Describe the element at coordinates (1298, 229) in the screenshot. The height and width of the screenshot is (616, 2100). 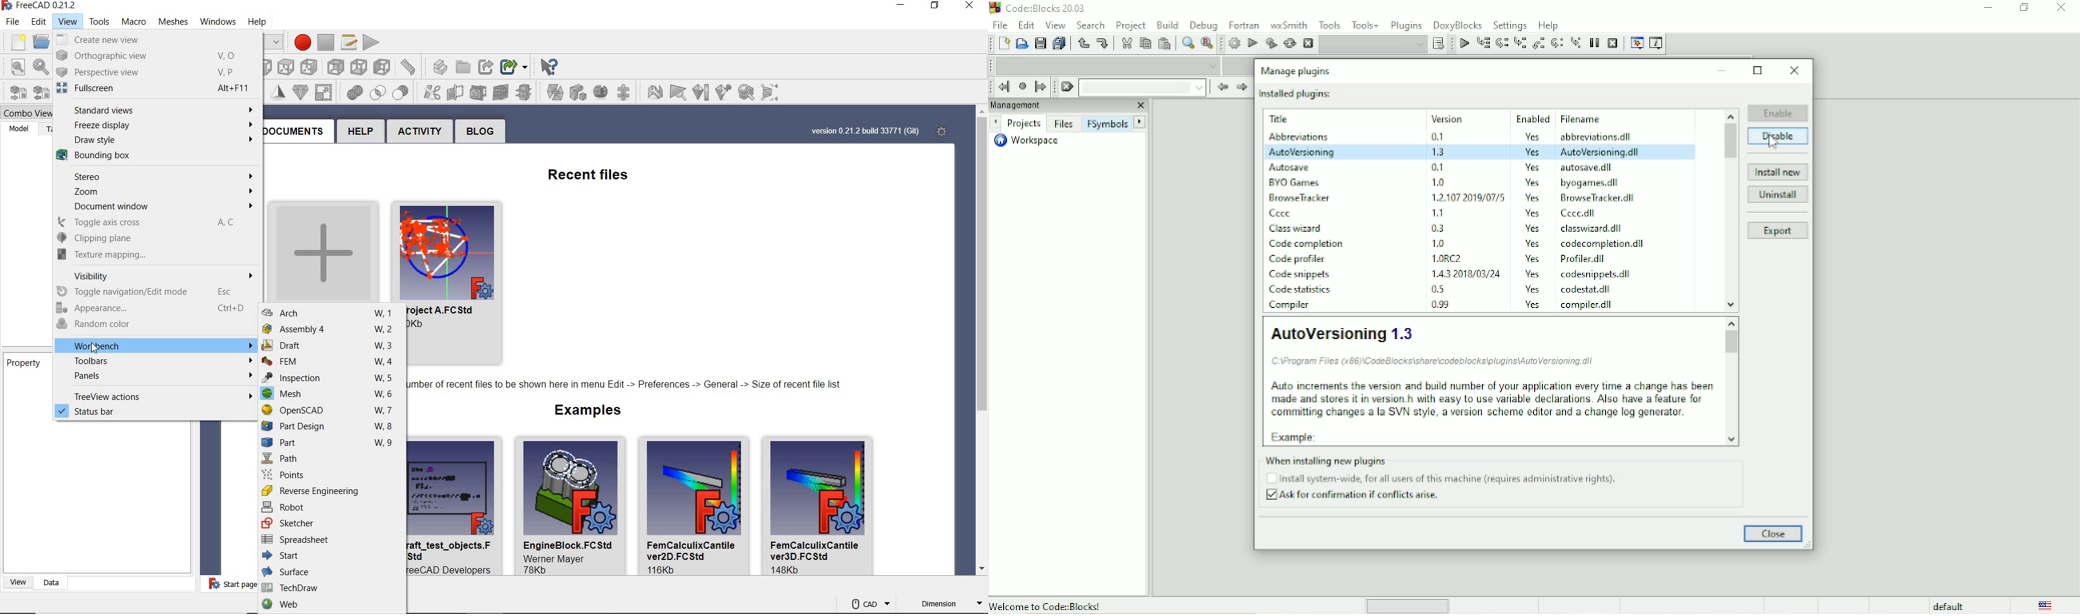
I see `Class wizard` at that location.